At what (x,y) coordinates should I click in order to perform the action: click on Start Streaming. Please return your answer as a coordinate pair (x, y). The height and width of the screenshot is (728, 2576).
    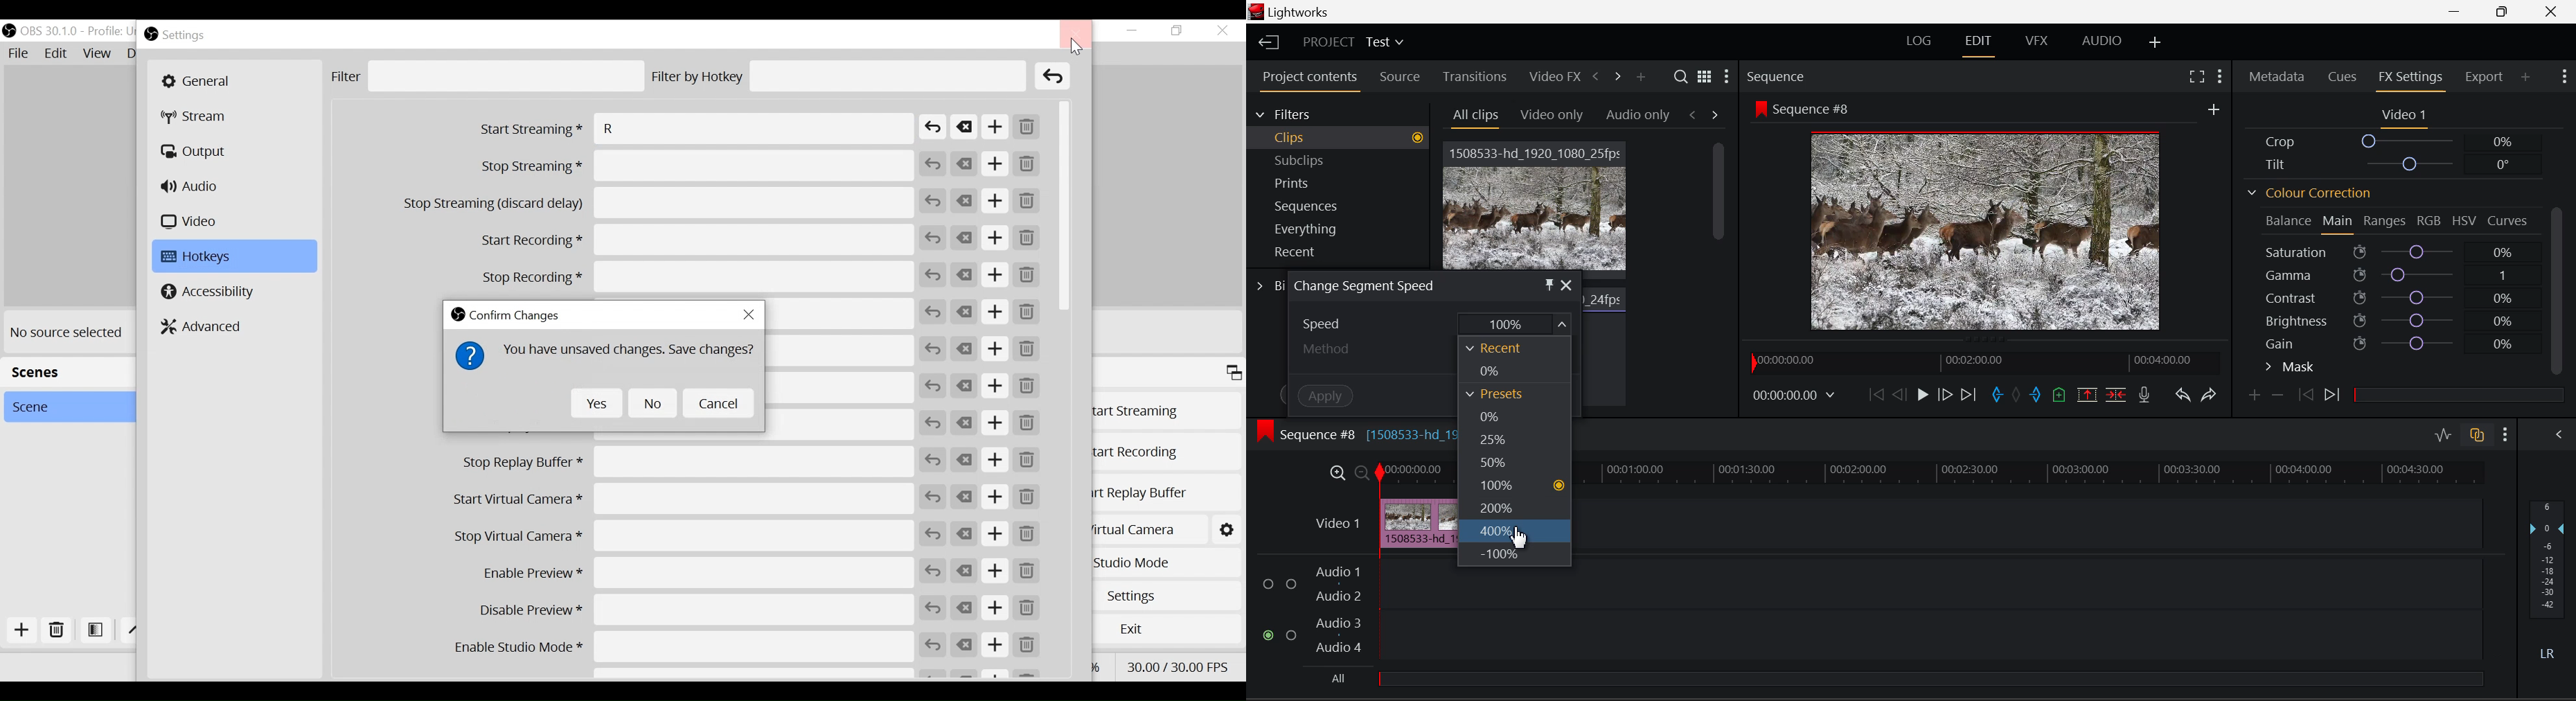
    Looking at the image, I should click on (695, 128).